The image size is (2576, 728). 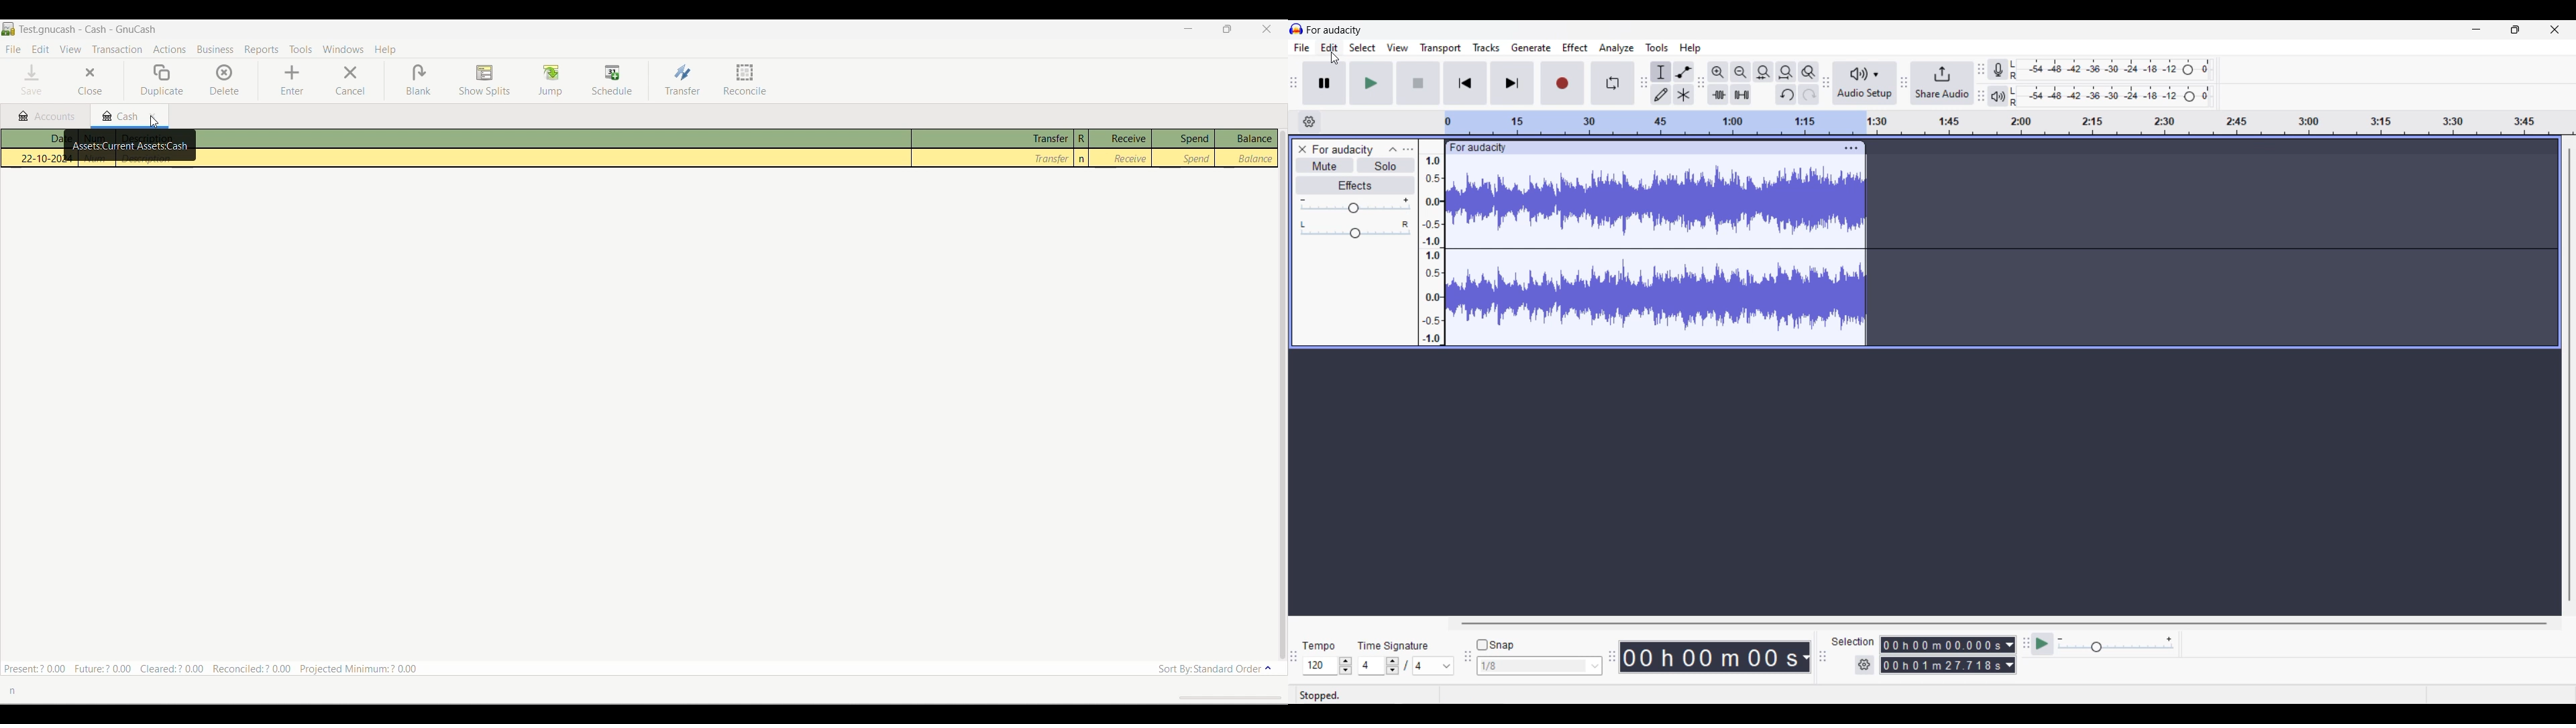 What do you see at coordinates (1336, 60) in the screenshot?
I see `cursor` at bounding box center [1336, 60].